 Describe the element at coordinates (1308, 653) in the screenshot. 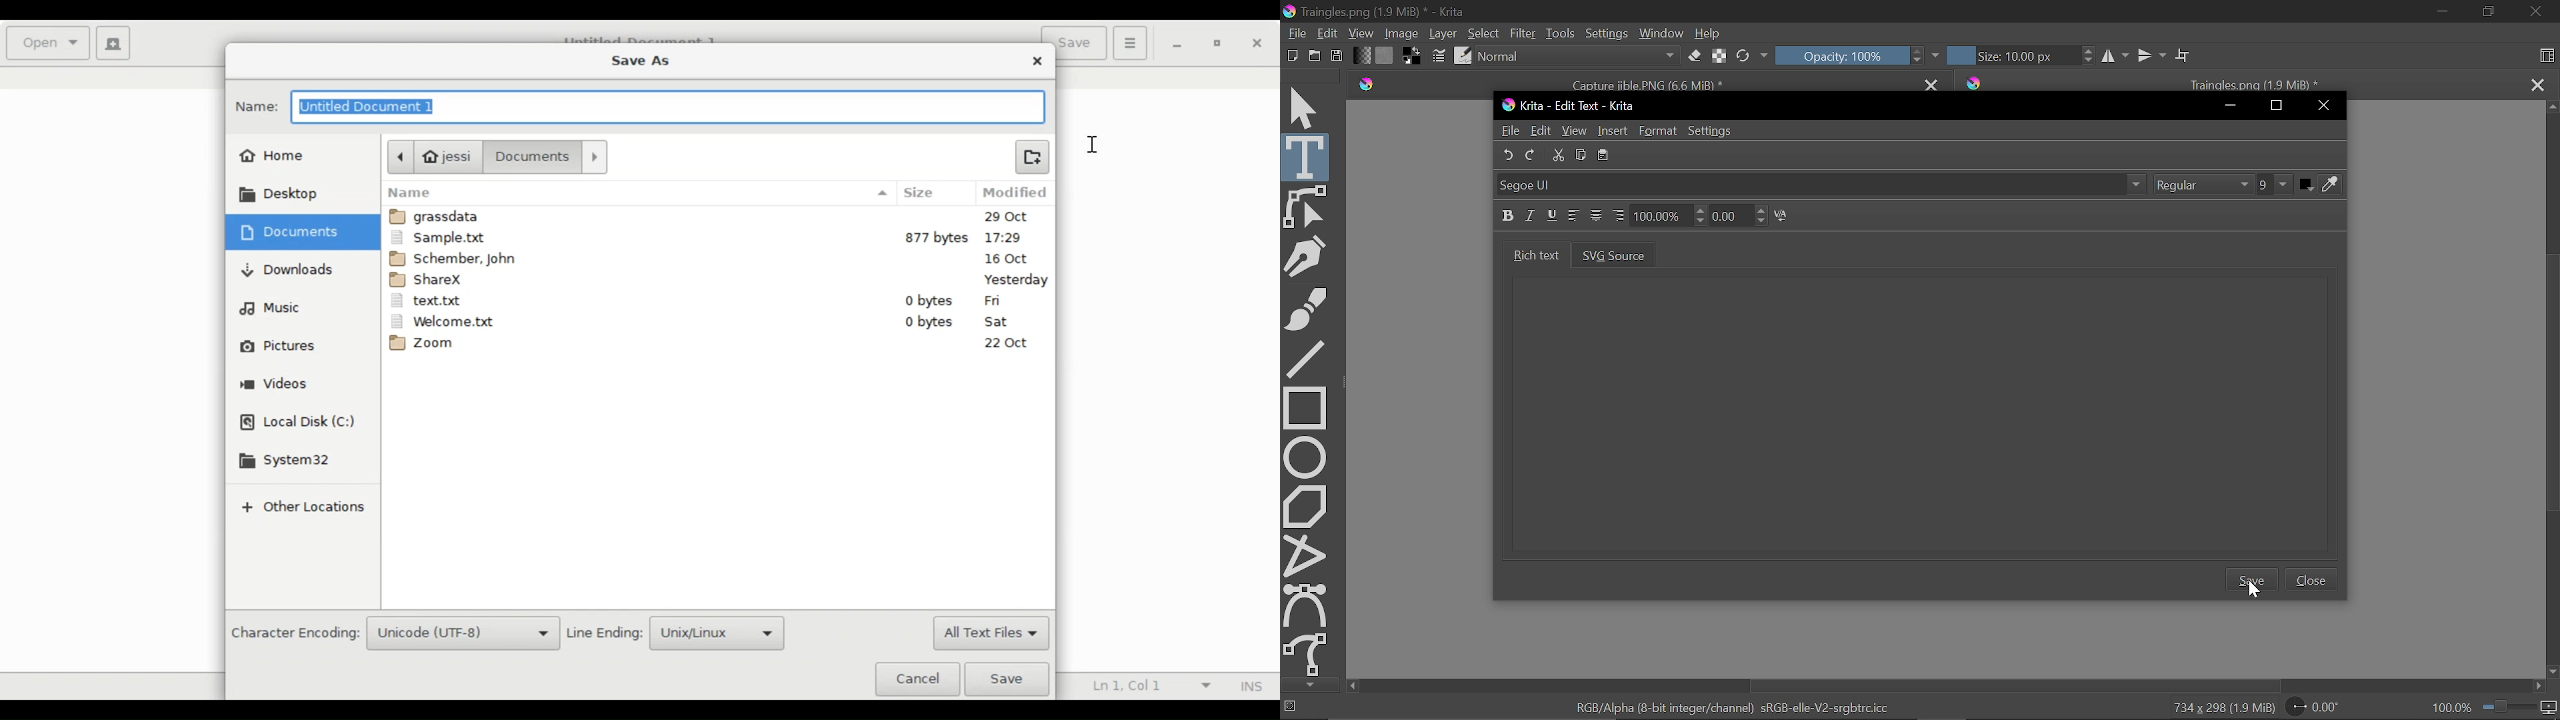

I see `Freehand path tool` at that location.